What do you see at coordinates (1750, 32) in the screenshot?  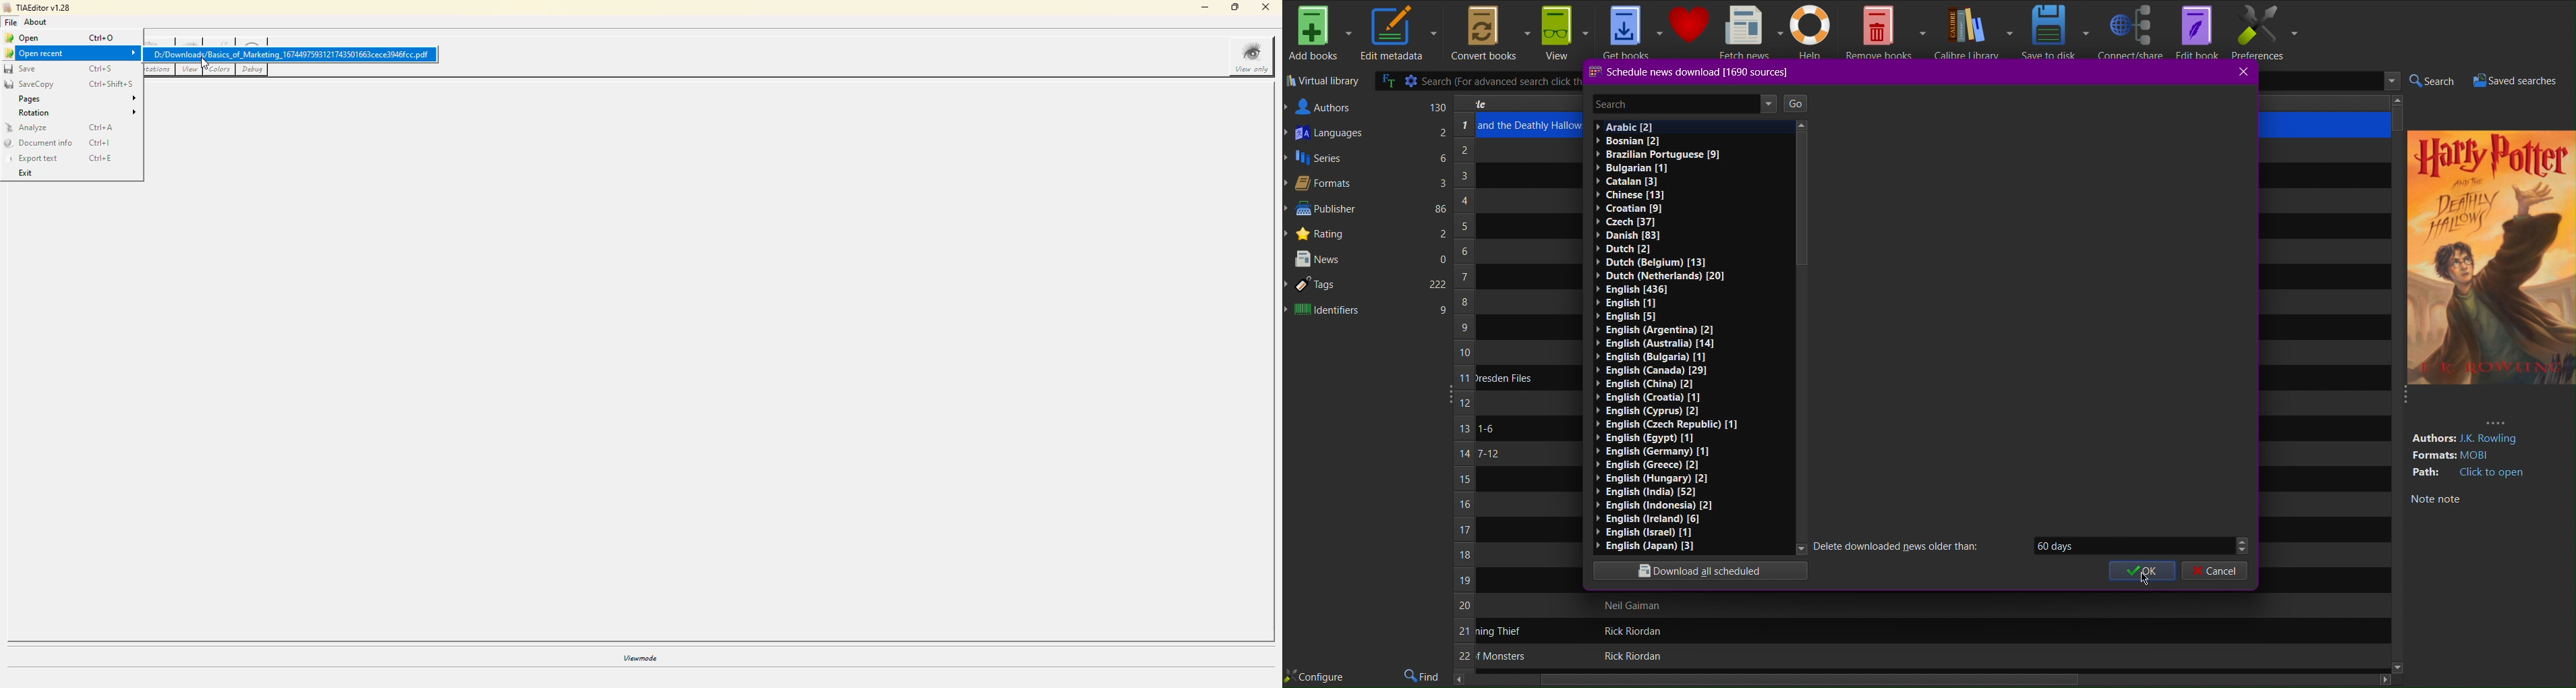 I see `Fetch News` at bounding box center [1750, 32].